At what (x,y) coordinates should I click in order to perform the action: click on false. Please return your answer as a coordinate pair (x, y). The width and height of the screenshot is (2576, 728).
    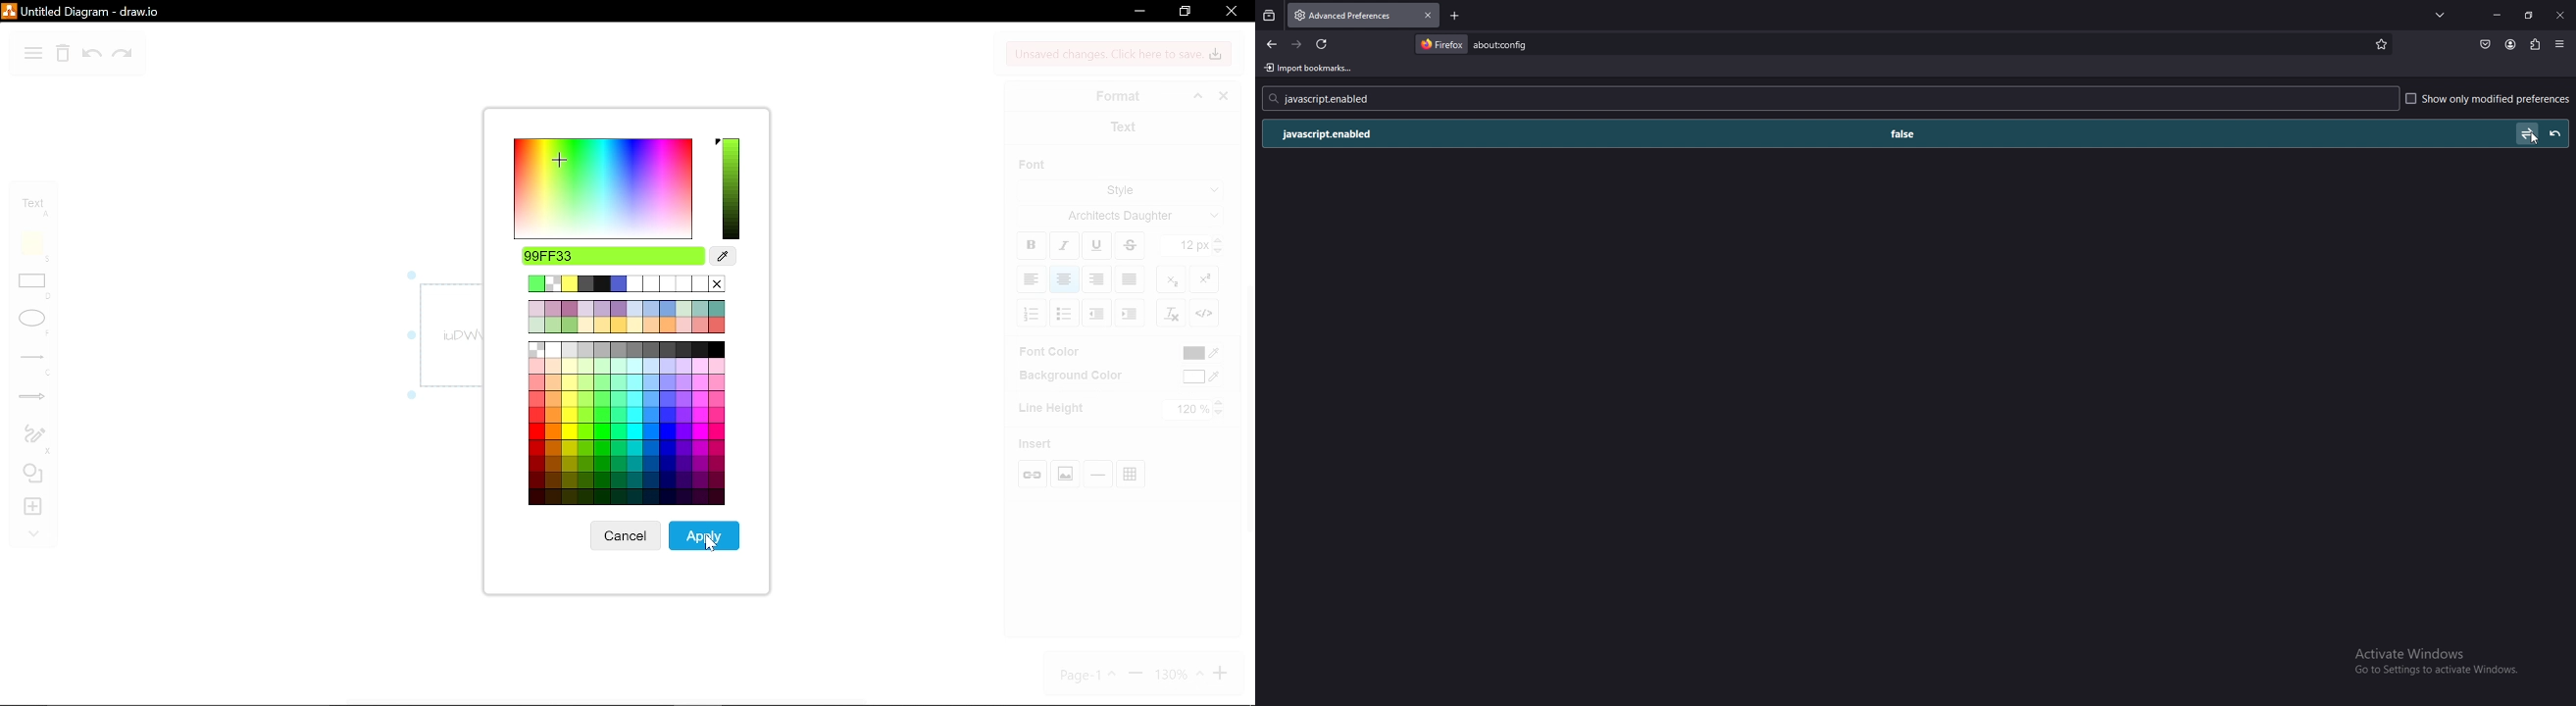
    Looking at the image, I should click on (1907, 133).